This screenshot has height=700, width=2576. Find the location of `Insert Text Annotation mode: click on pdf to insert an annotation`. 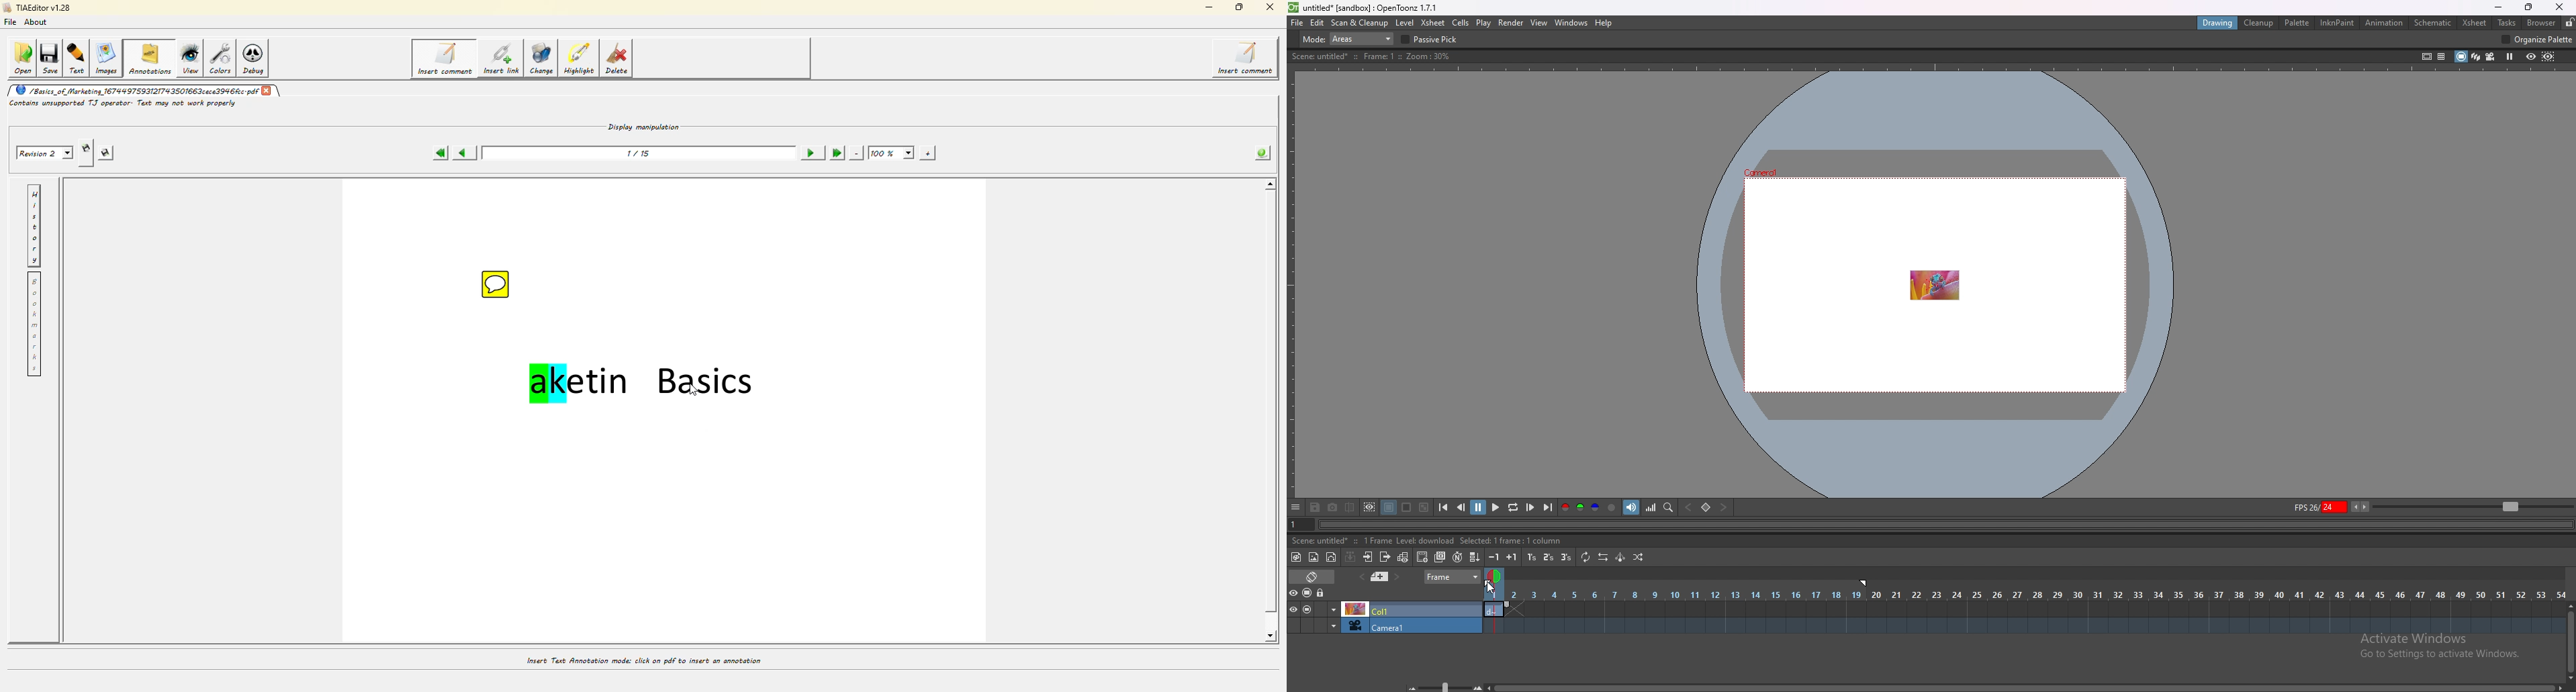

Insert Text Annotation mode: click on pdf to insert an annotation is located at coordinates (643, 660).